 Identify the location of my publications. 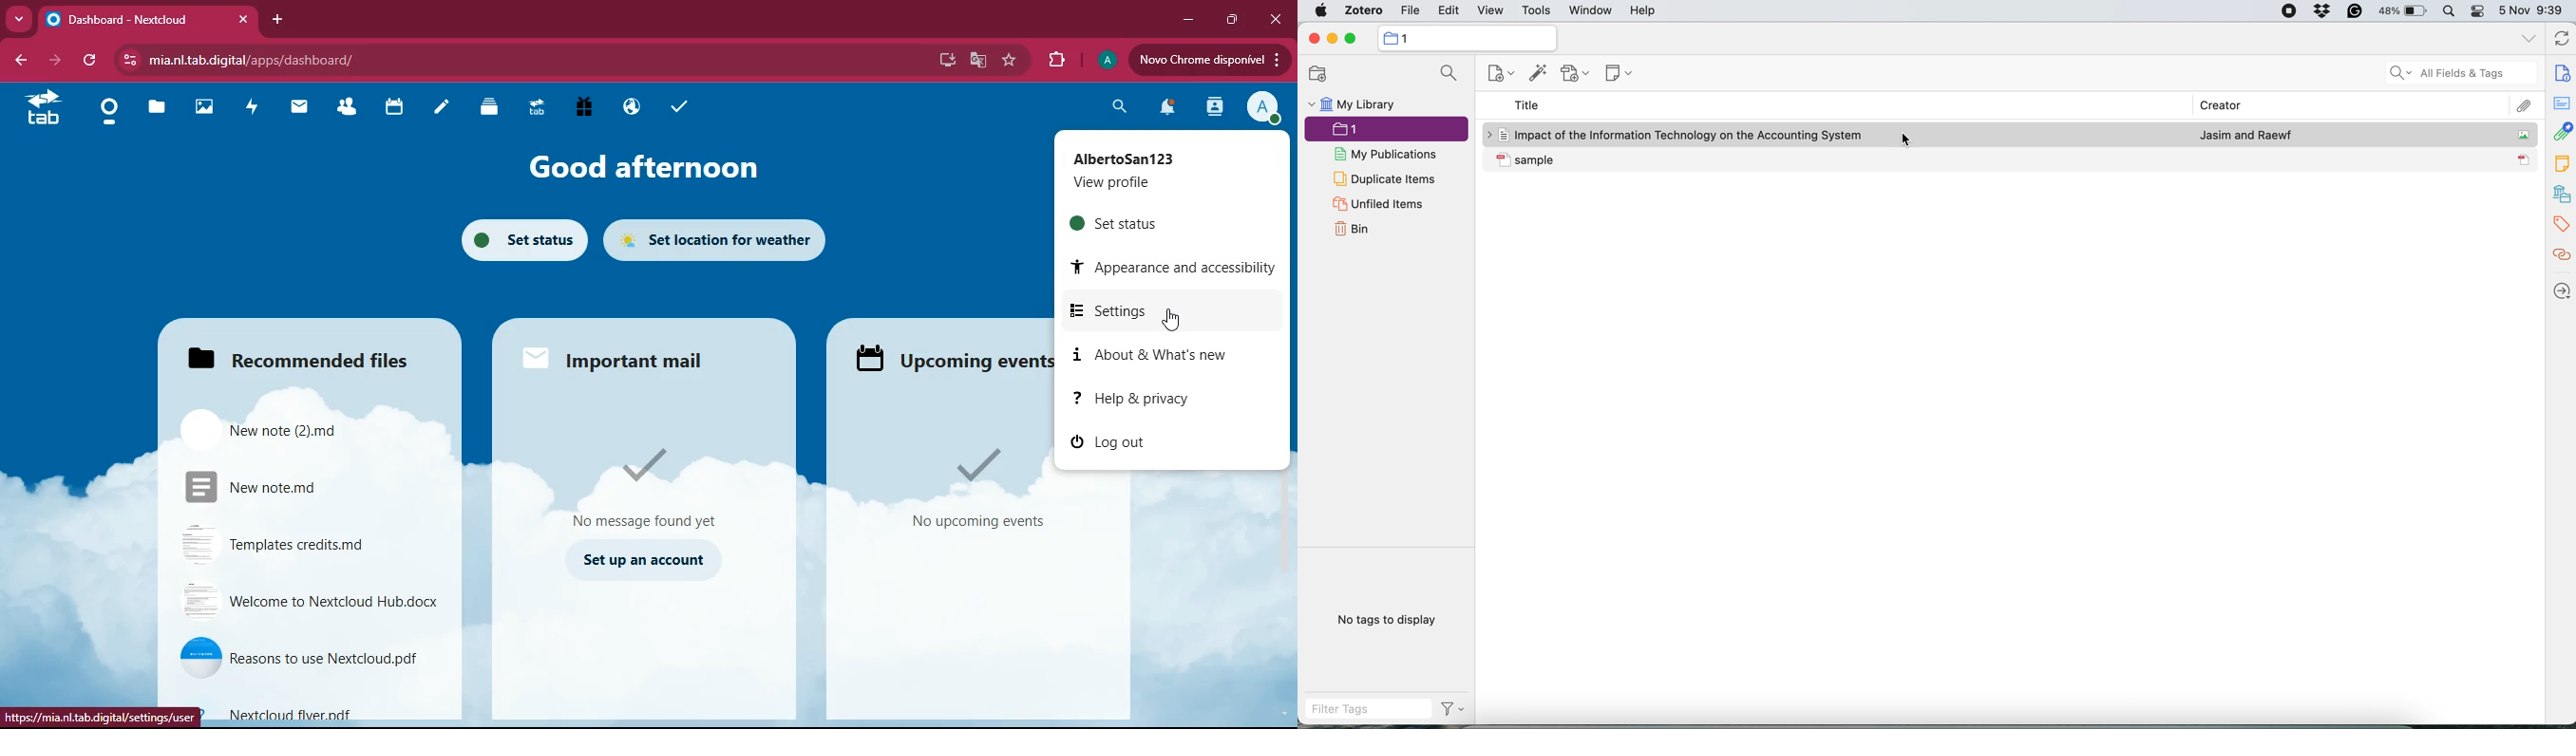
(1389, 154).